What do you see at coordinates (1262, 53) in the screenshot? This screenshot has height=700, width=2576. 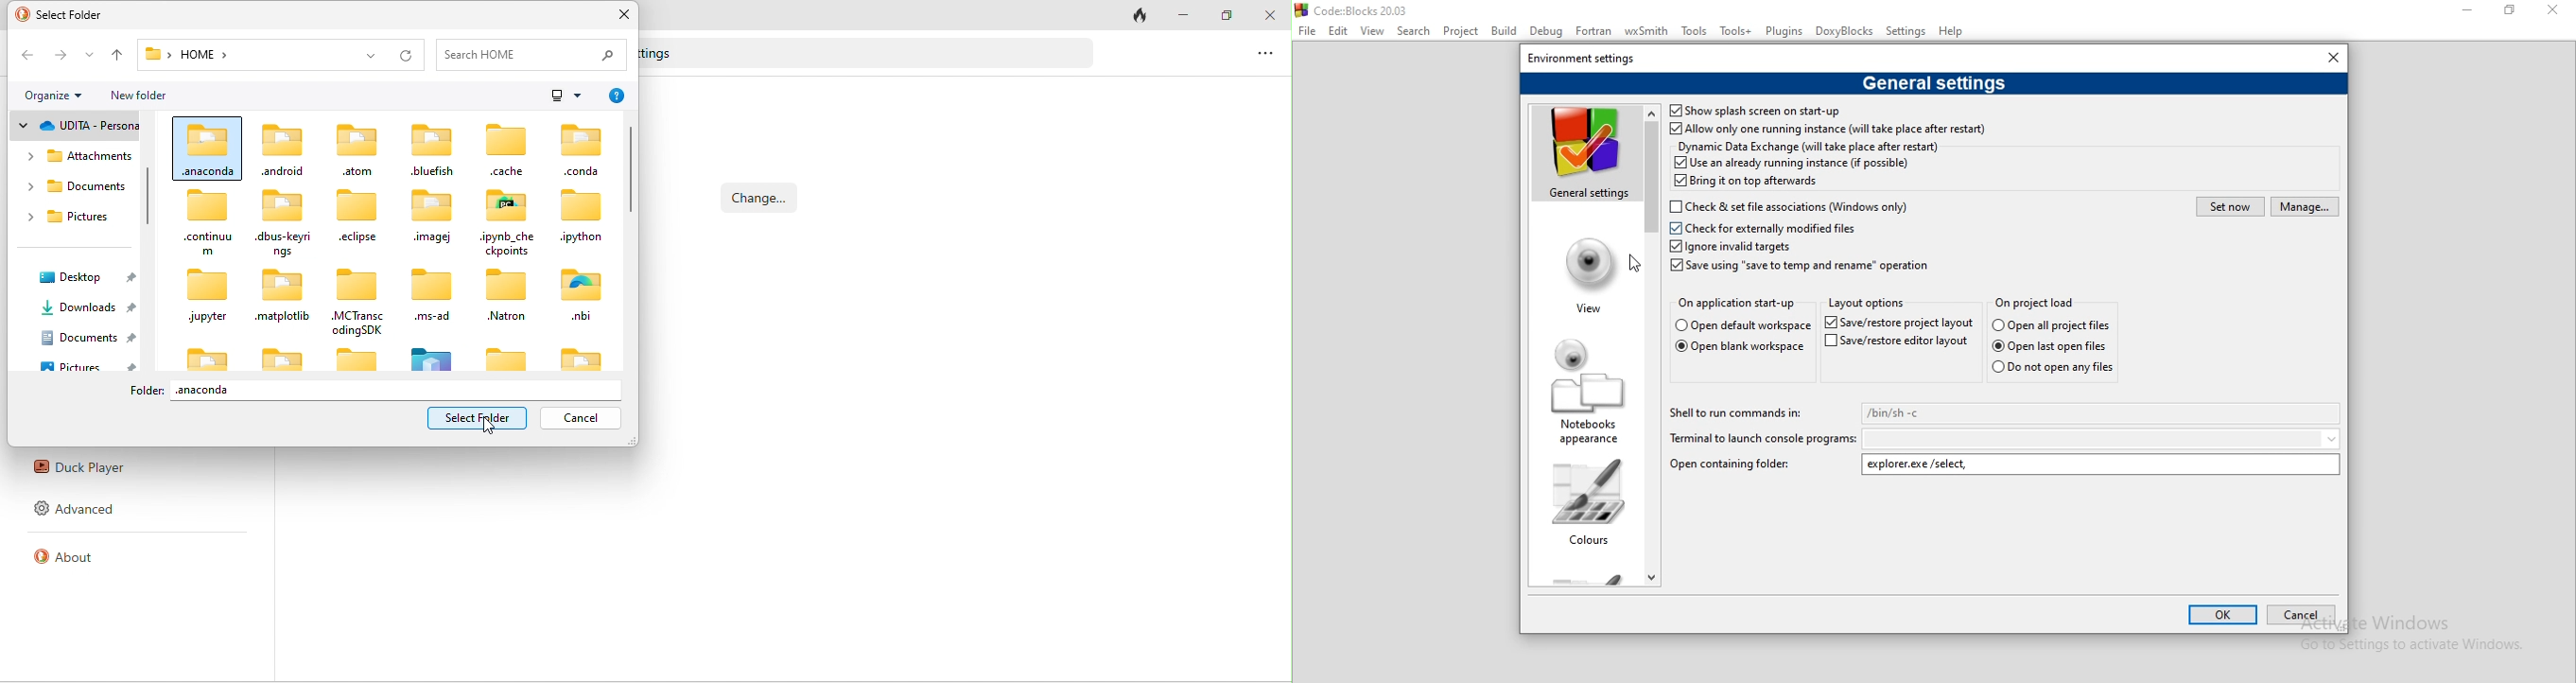 I see `more options` at bounding box center [1262, 53].